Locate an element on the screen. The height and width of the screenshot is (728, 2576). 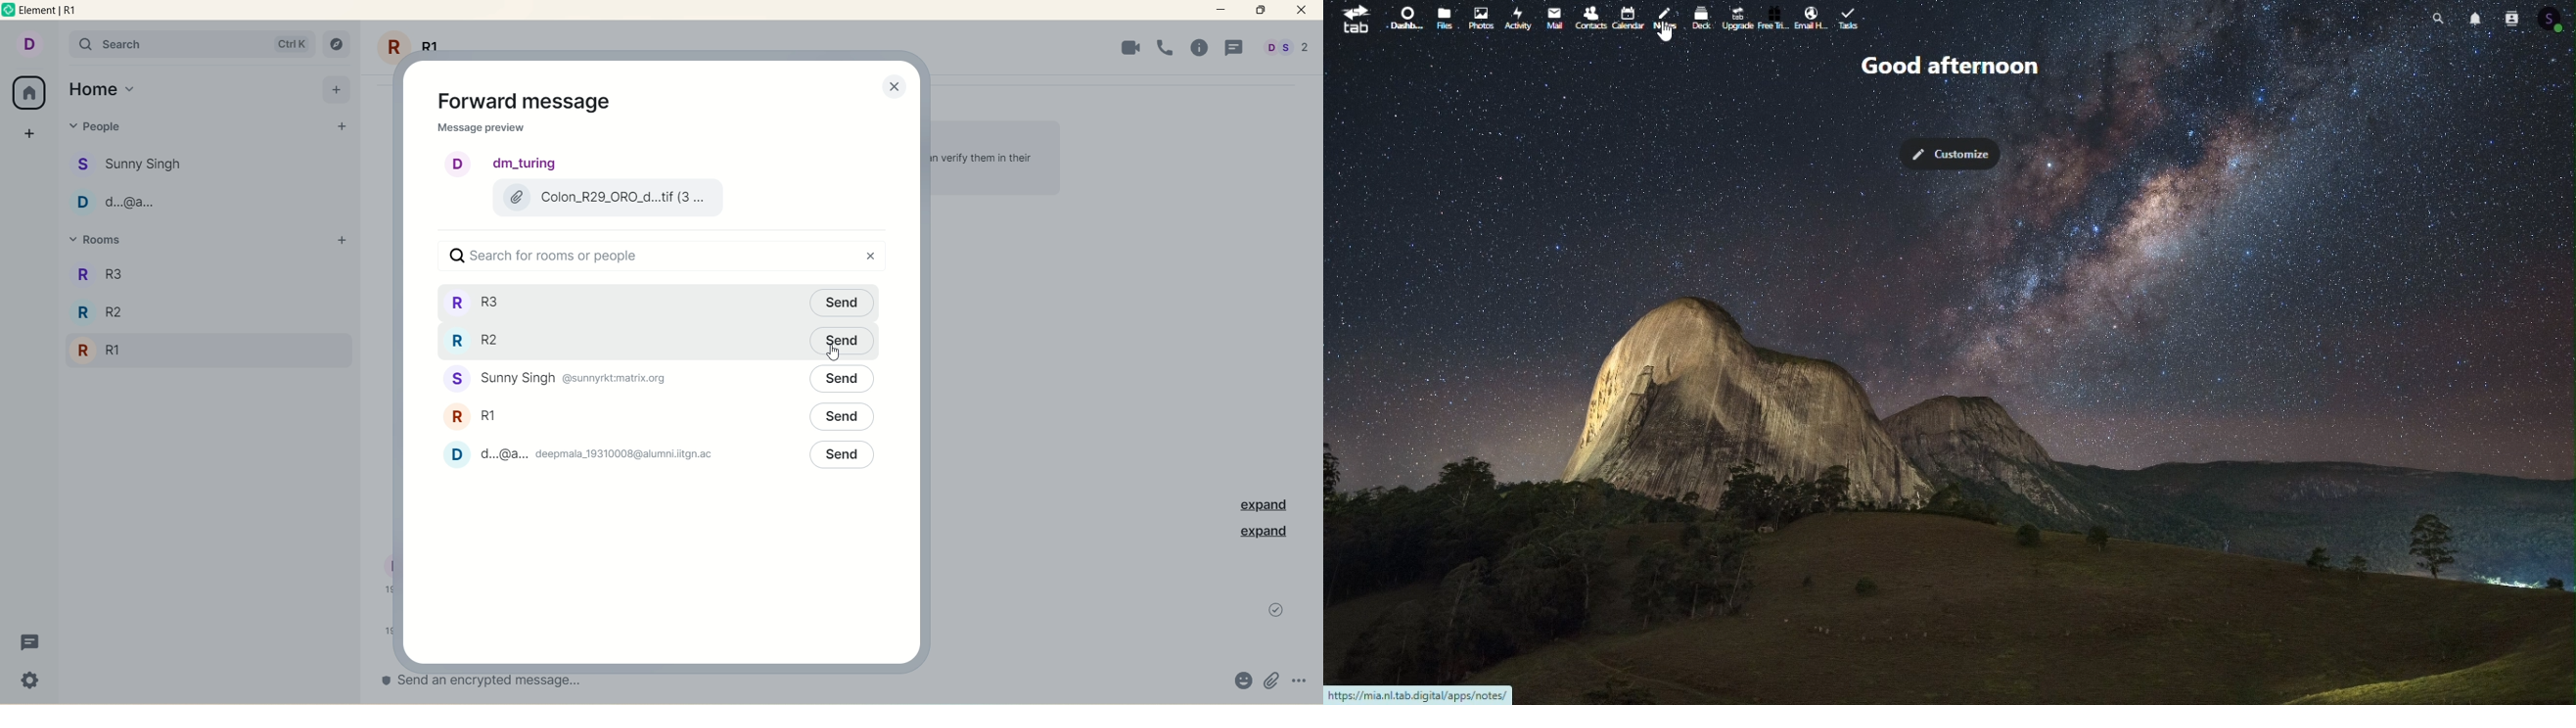
options is located at coordinates (1302, 677).